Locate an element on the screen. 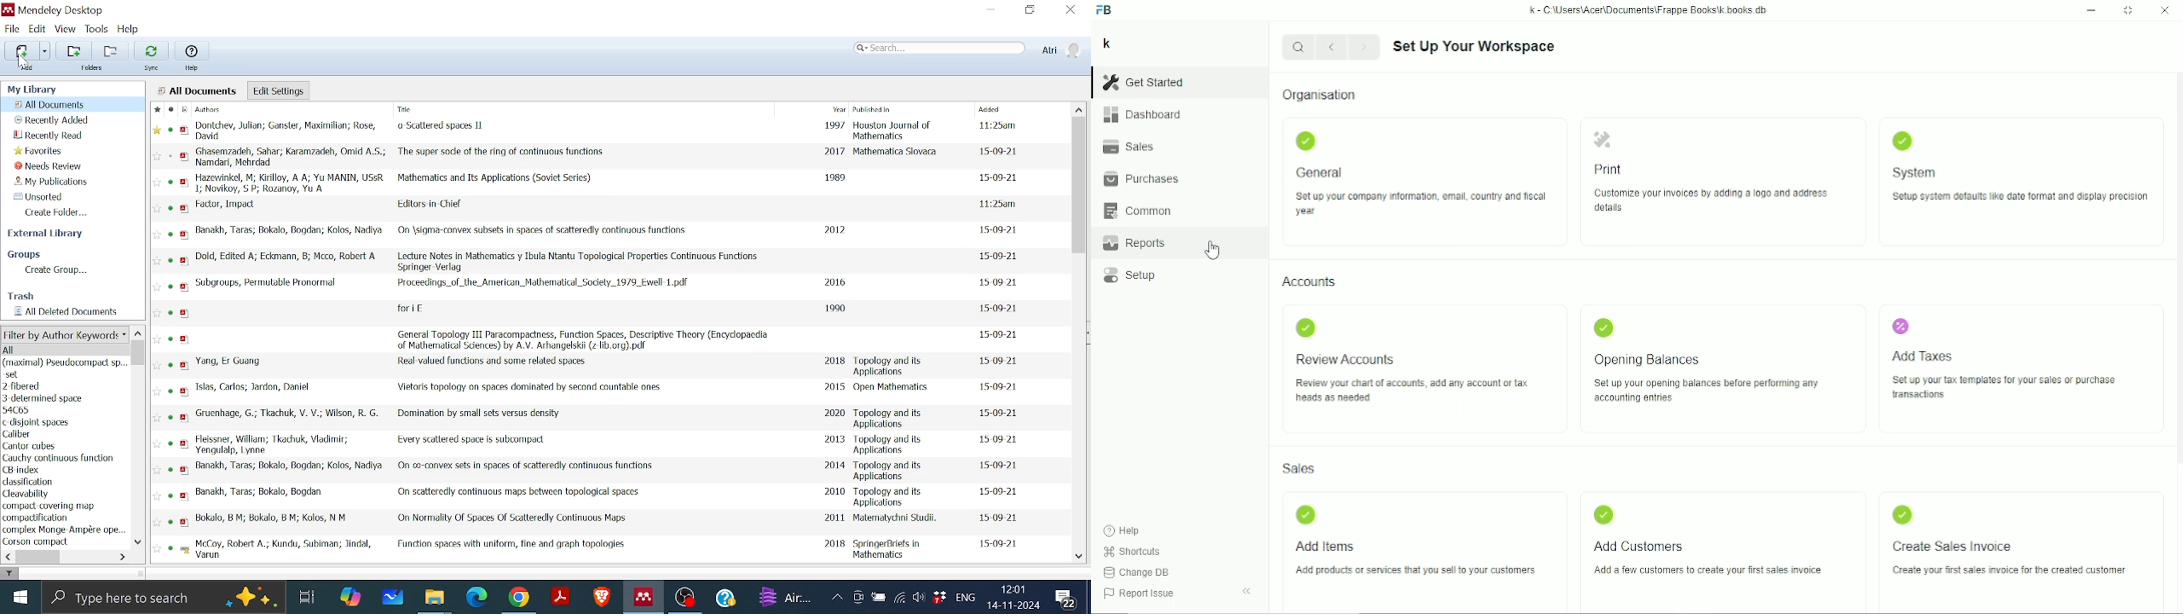 The image size is (2184, 616). Published in is located at coordinates (894, 496).